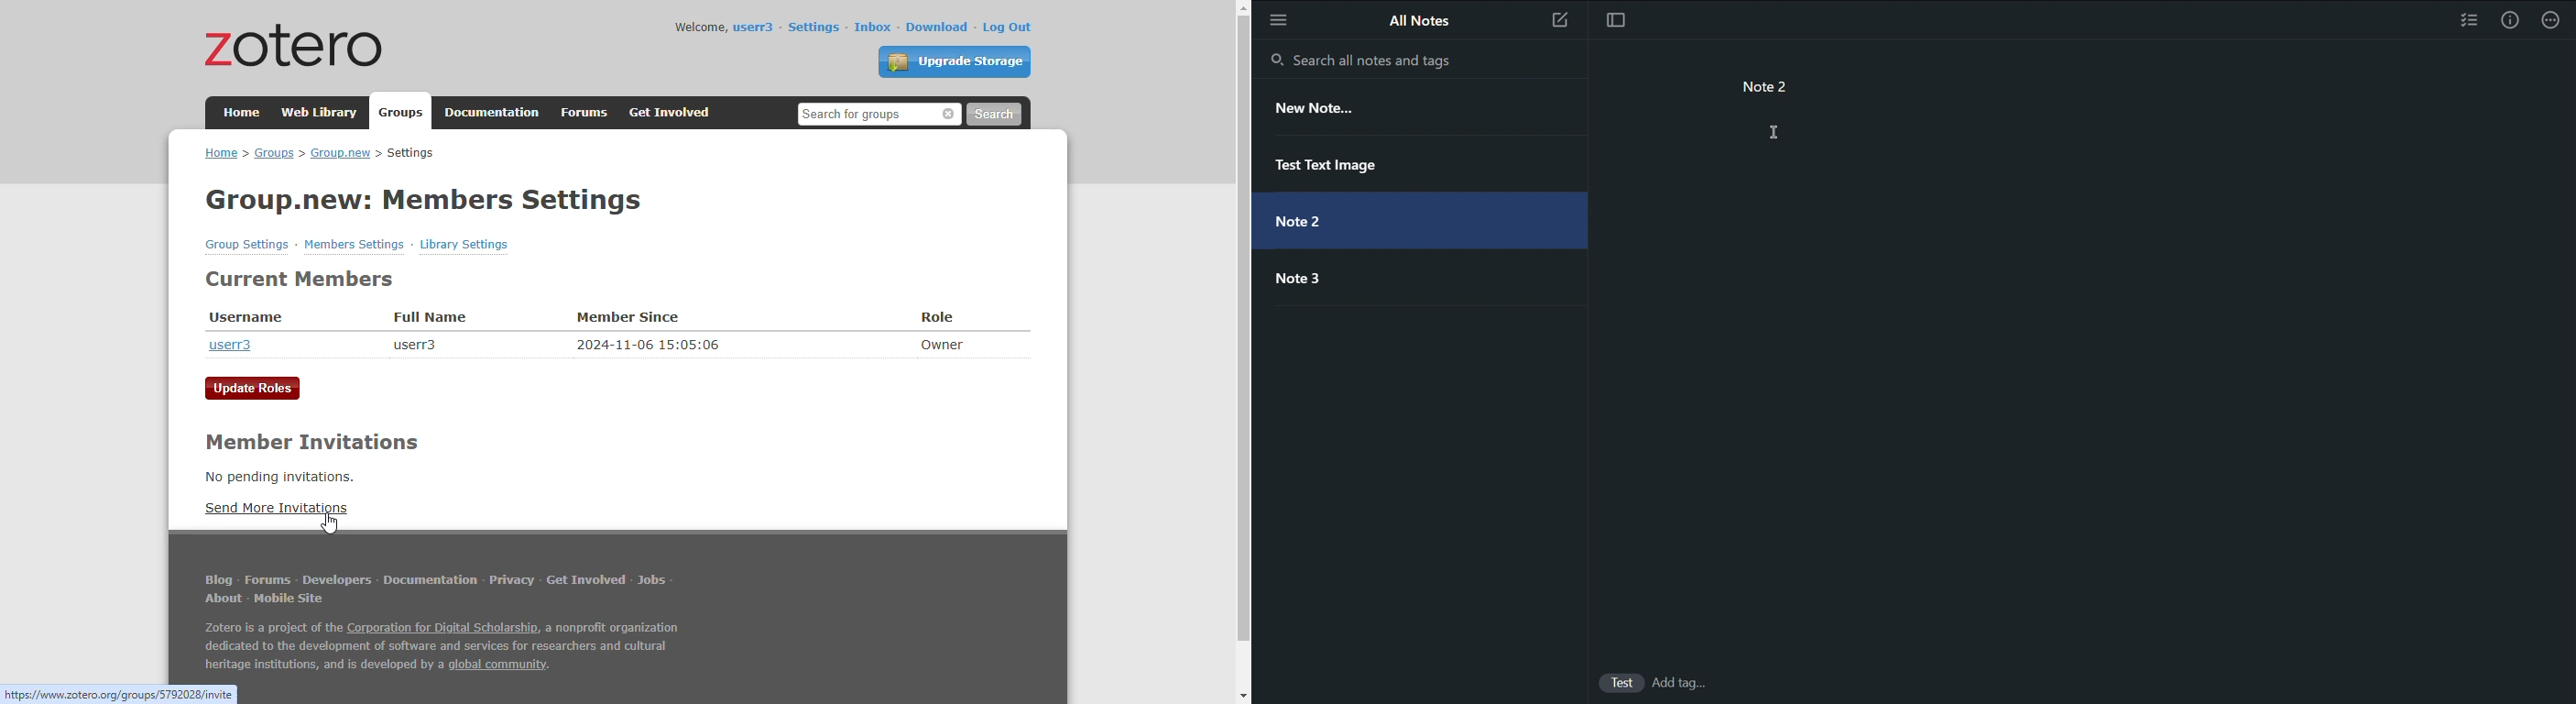 This screenshot has height=728, width=2576. I want to click on All Notes, so click(1417, 19).